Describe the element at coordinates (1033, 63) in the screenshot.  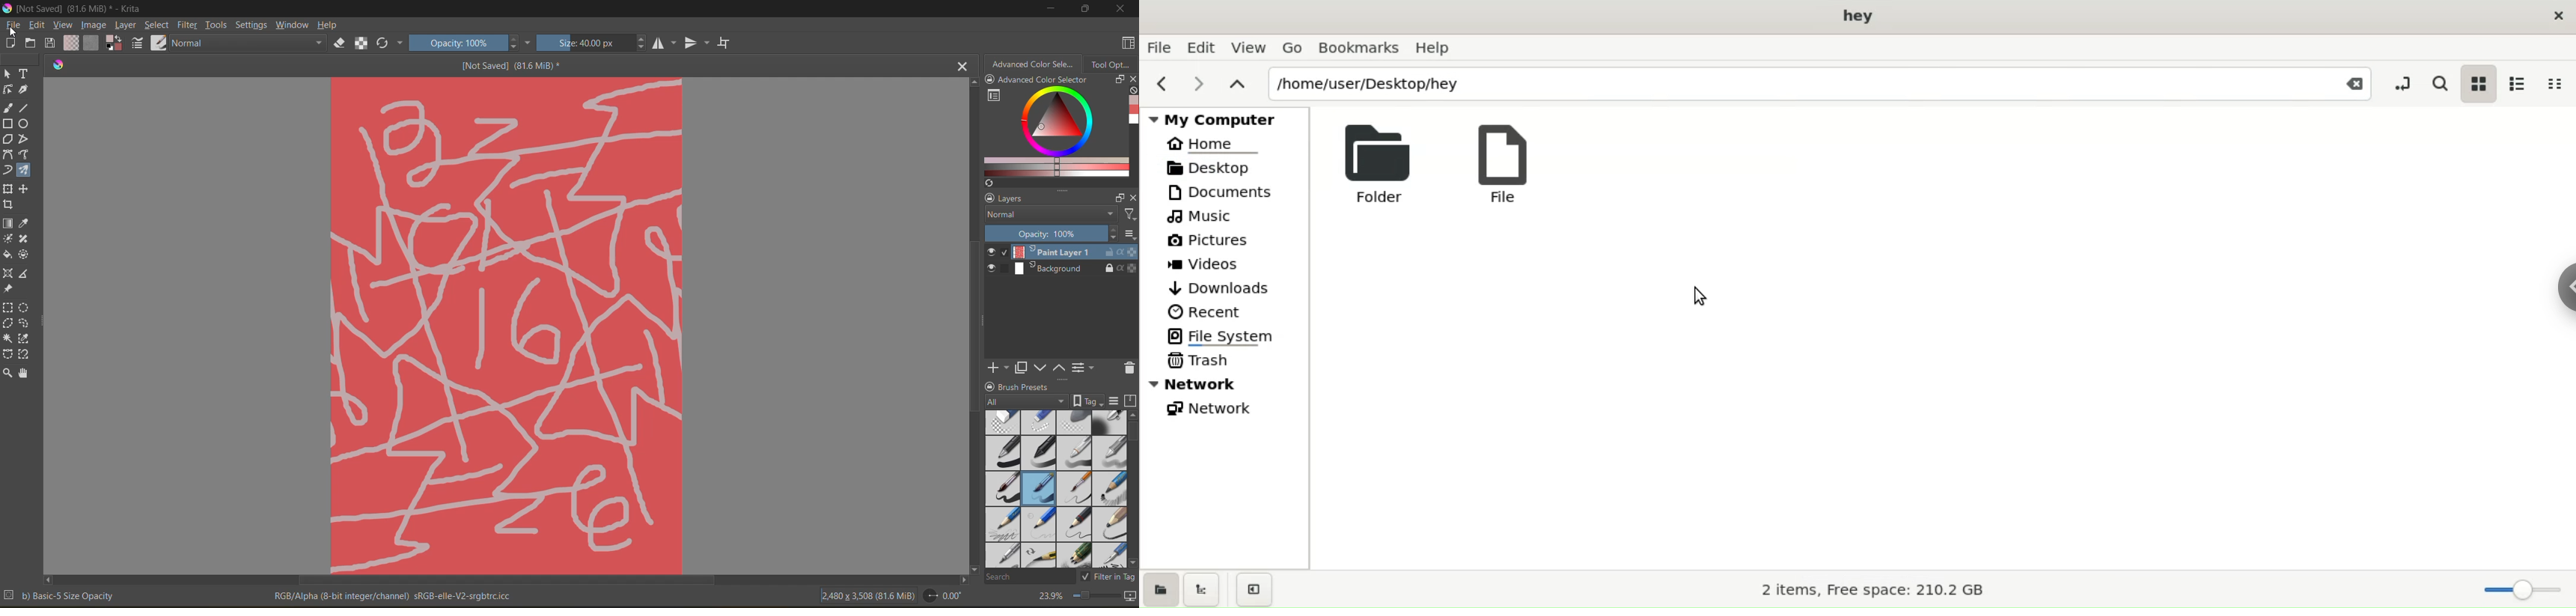
I see `advanced color selector` at that location.